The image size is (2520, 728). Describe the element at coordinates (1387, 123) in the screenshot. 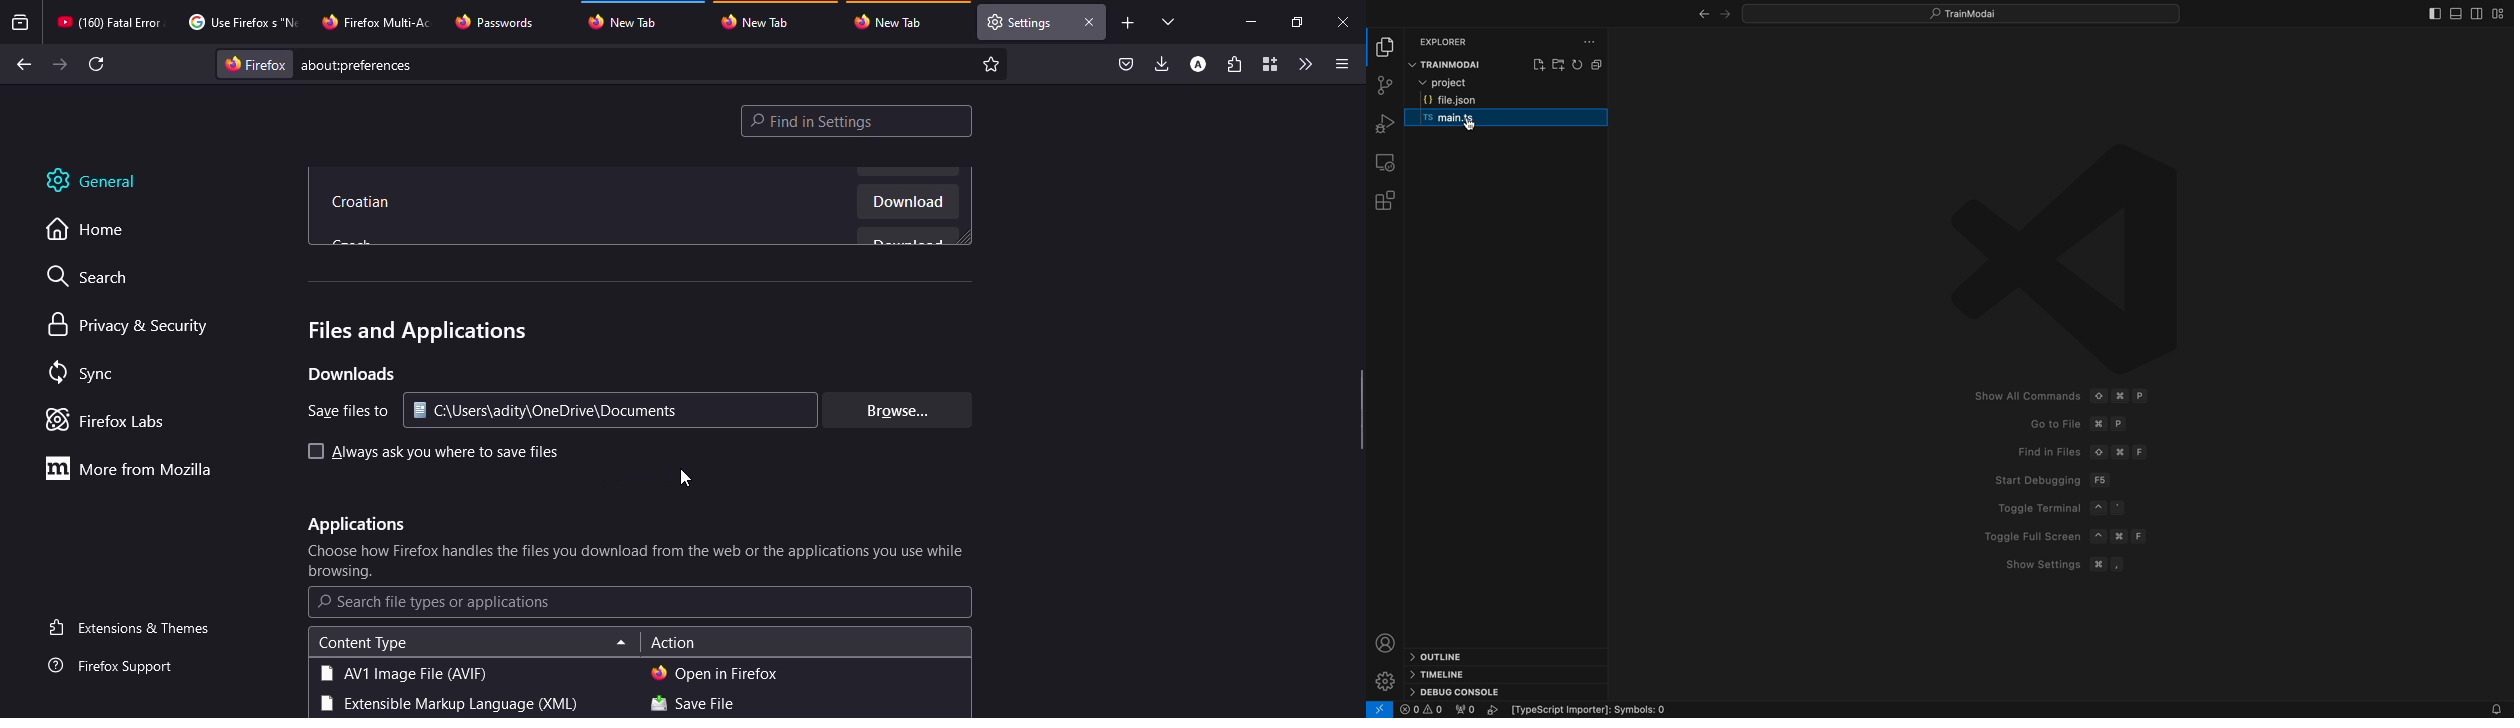

I see `debugger` at that location.